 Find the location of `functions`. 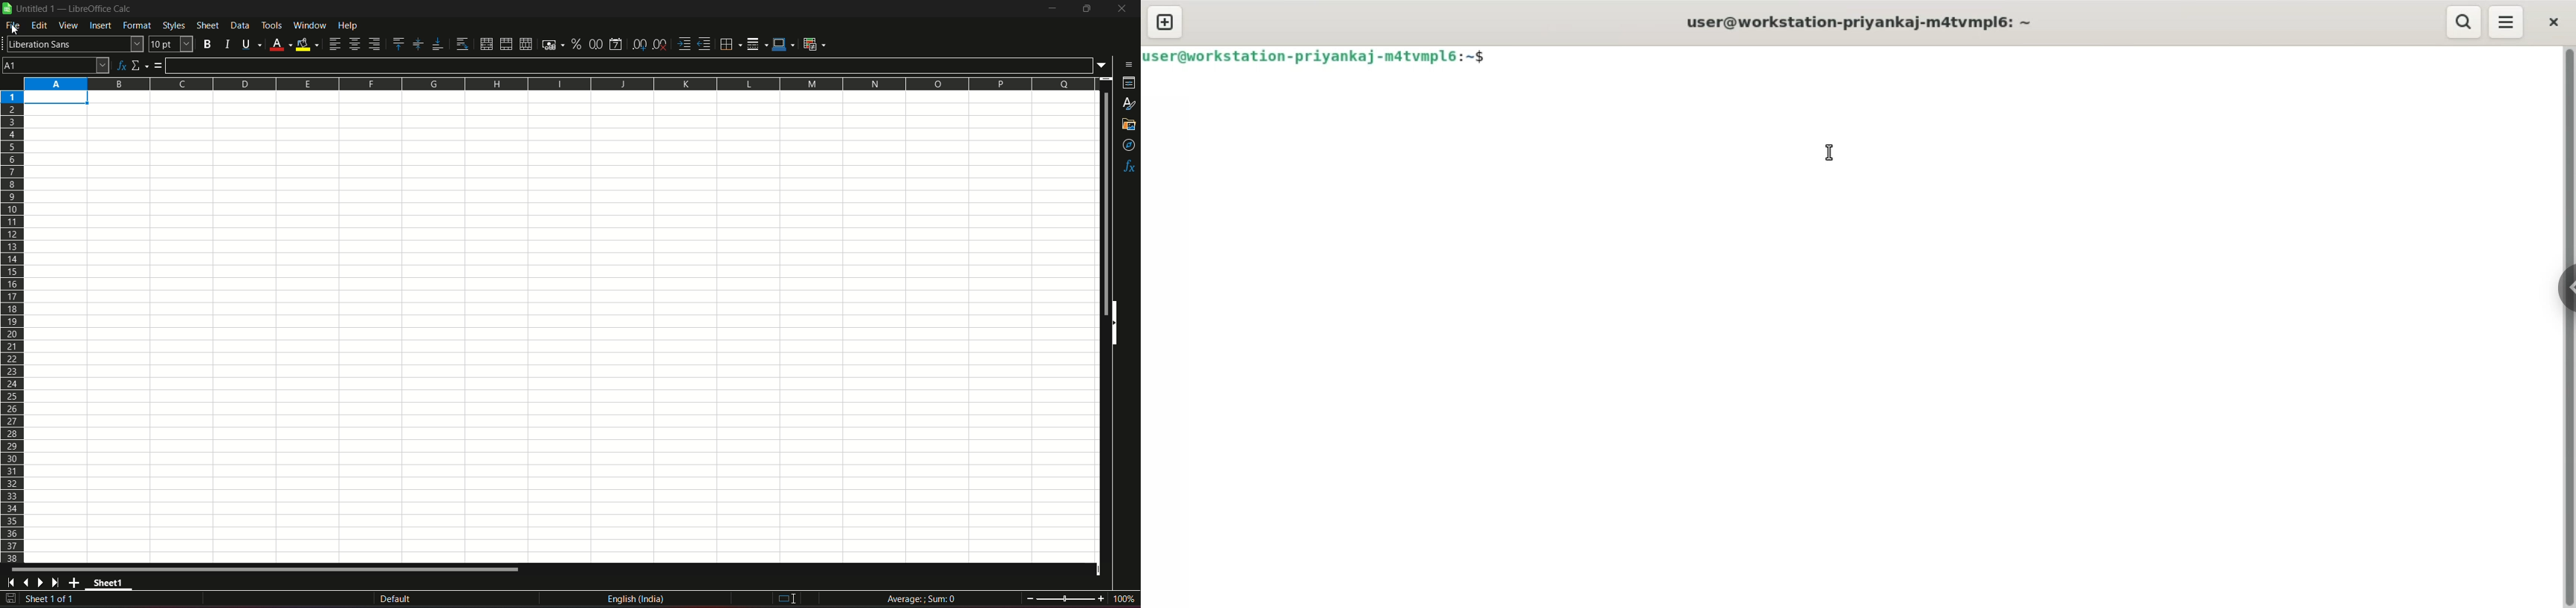

functions is located at coordinates (1128, 167).